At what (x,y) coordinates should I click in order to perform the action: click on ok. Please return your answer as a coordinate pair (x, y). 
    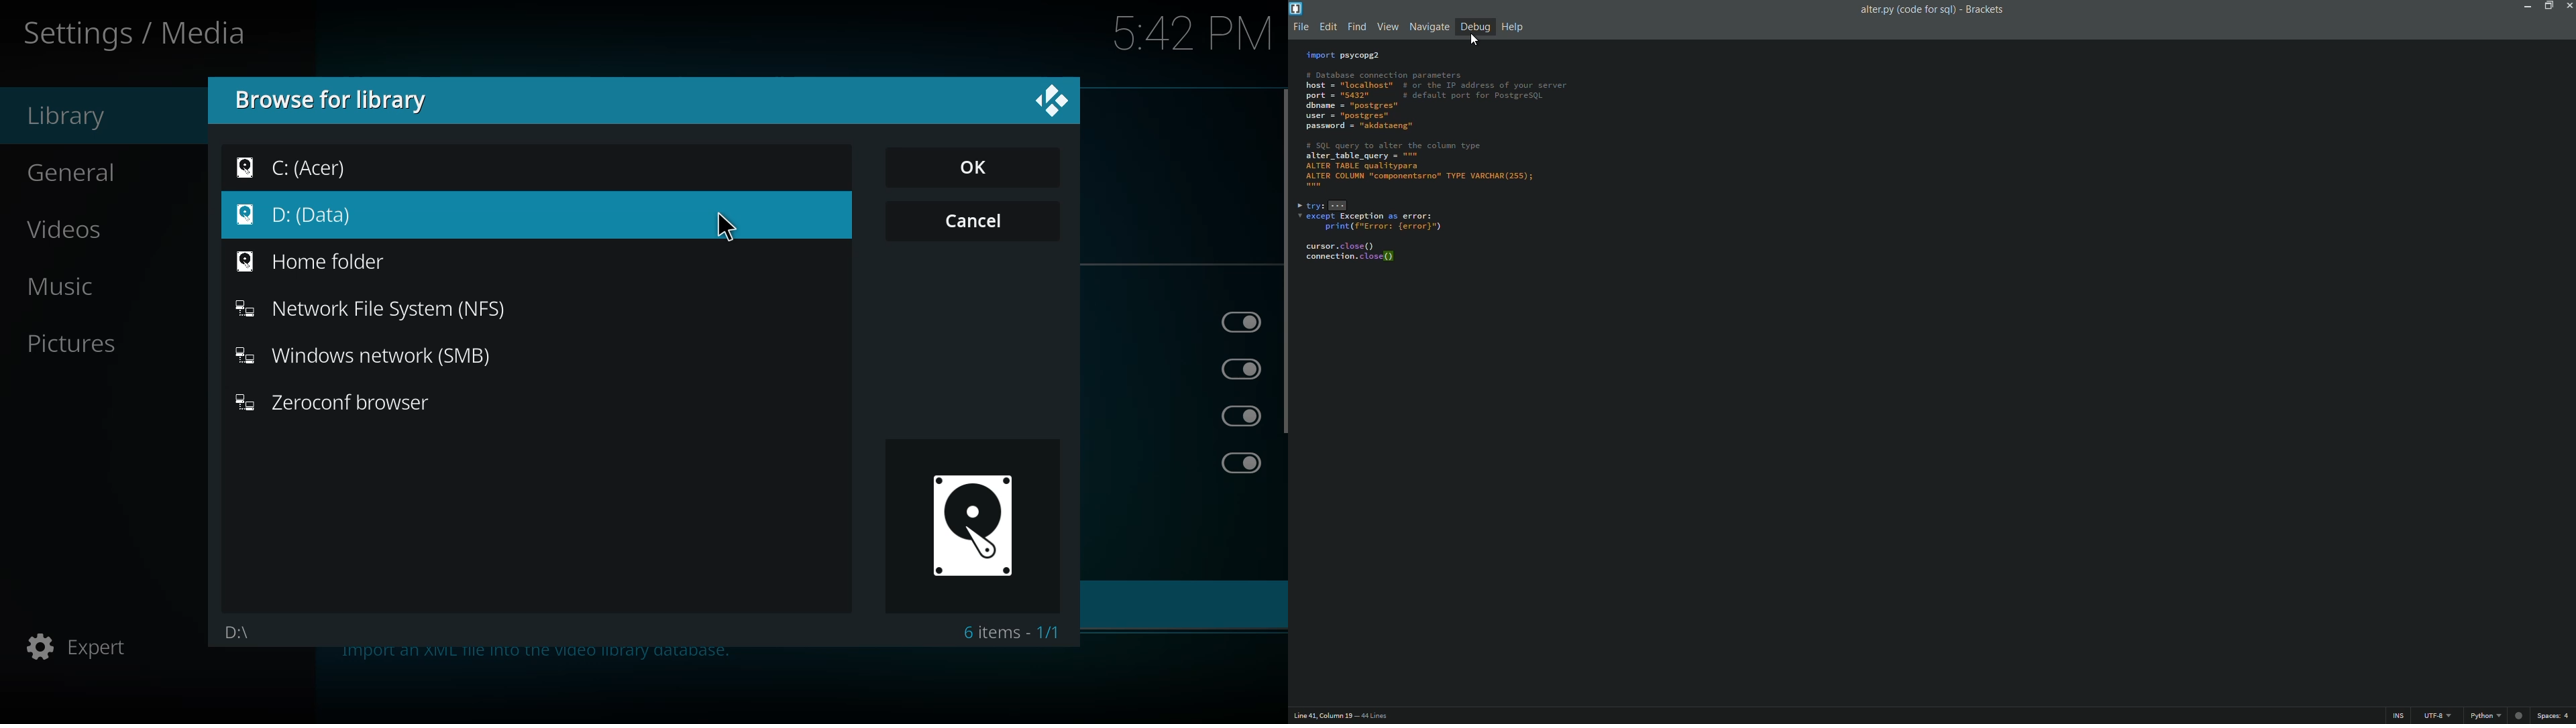
    Looking at the image, I should click on (976, 166).